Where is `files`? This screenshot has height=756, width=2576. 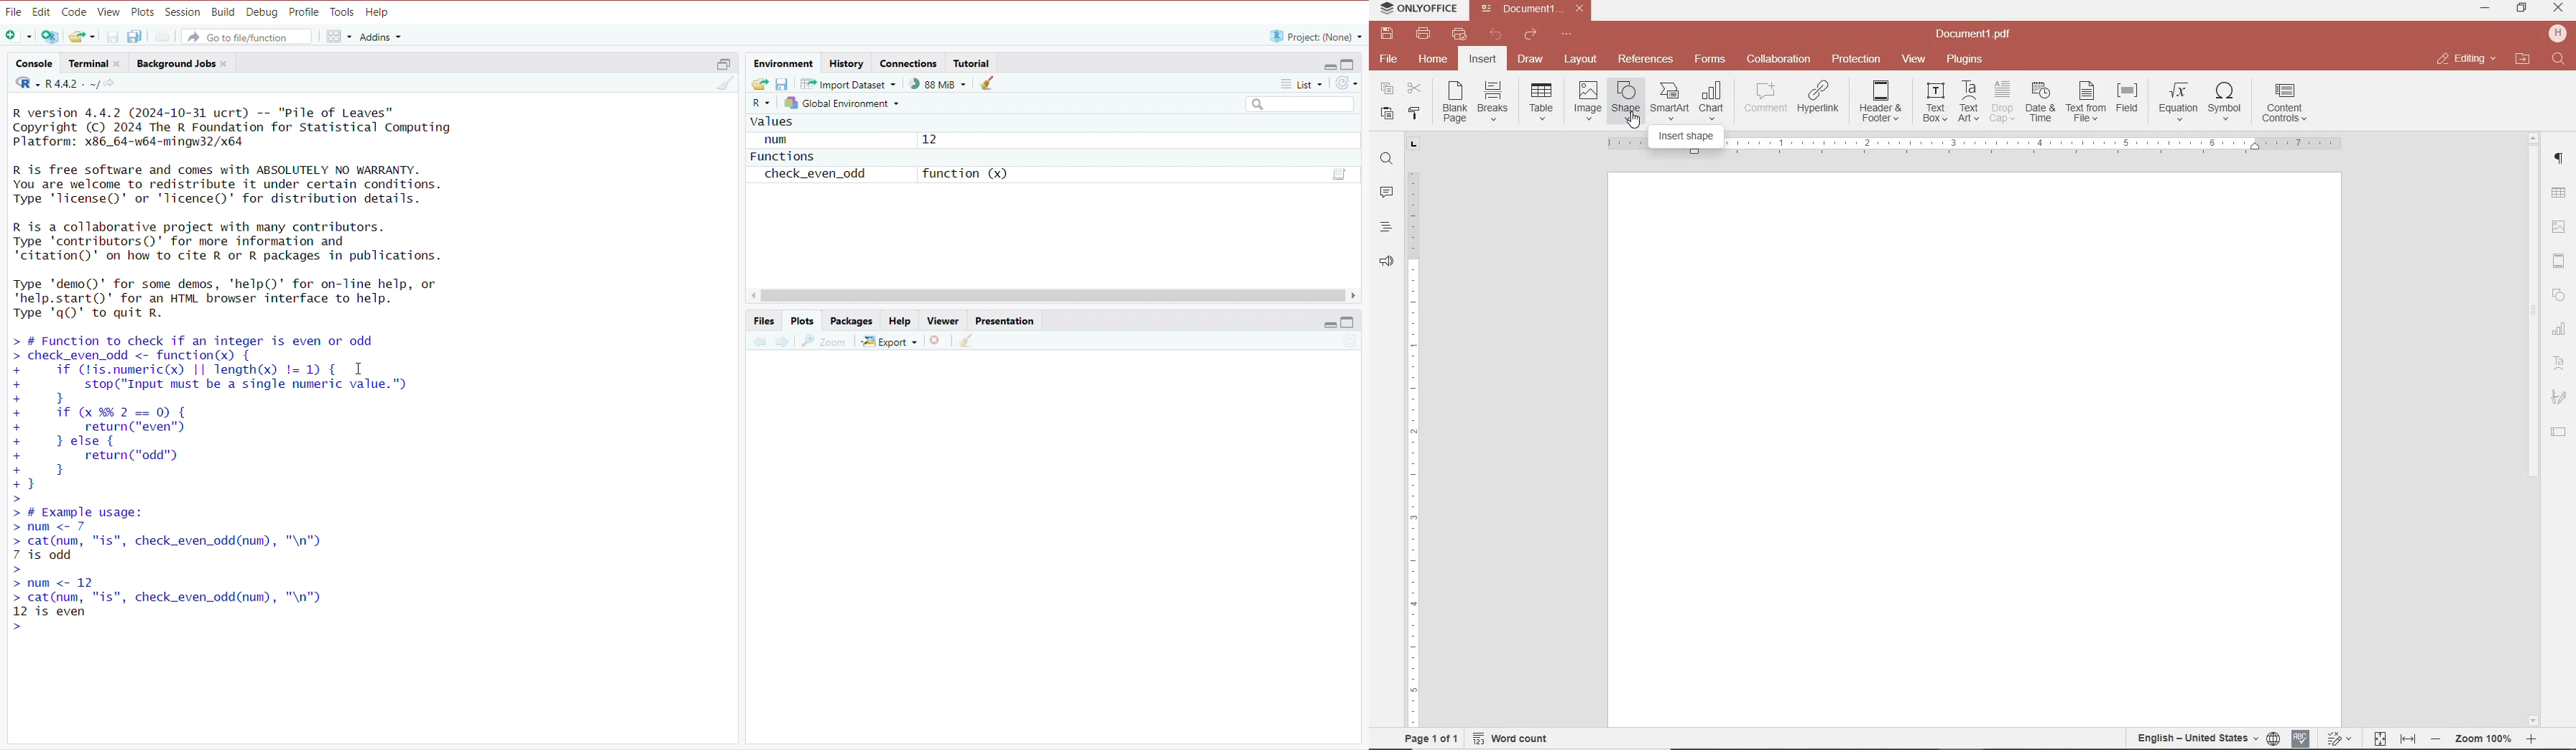 files is located at coordinates (764, 321).